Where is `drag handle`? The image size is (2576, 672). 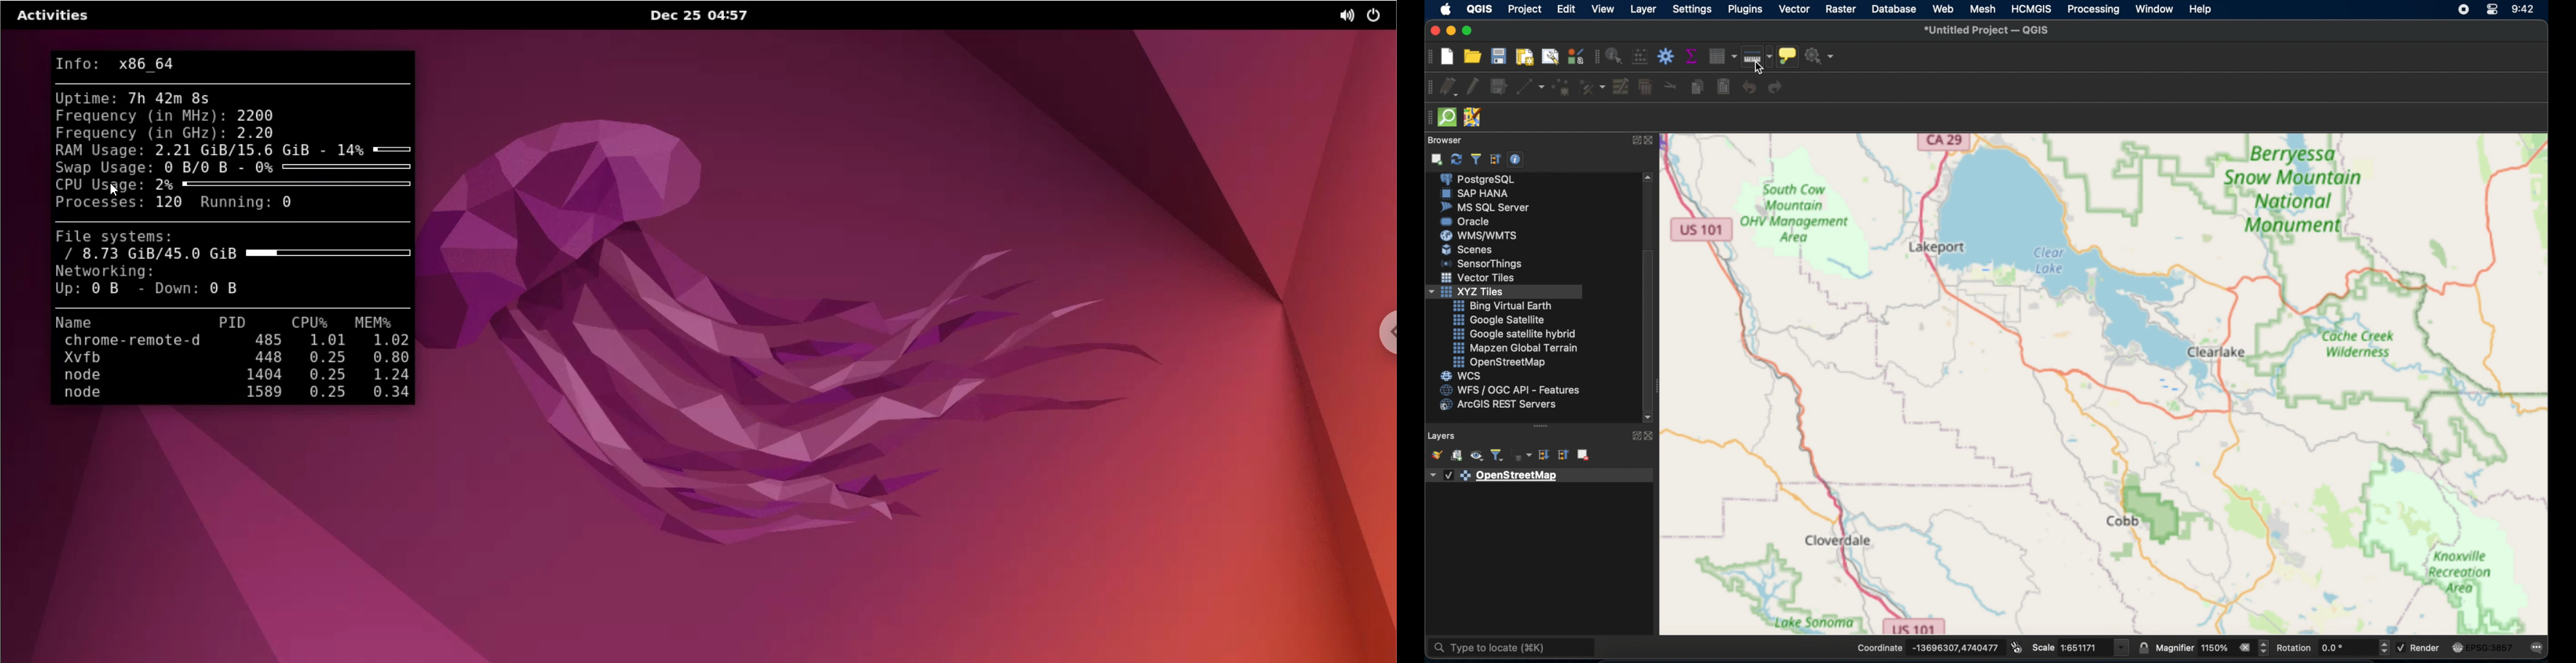 drag handle is located at coordinates (1541, 425).